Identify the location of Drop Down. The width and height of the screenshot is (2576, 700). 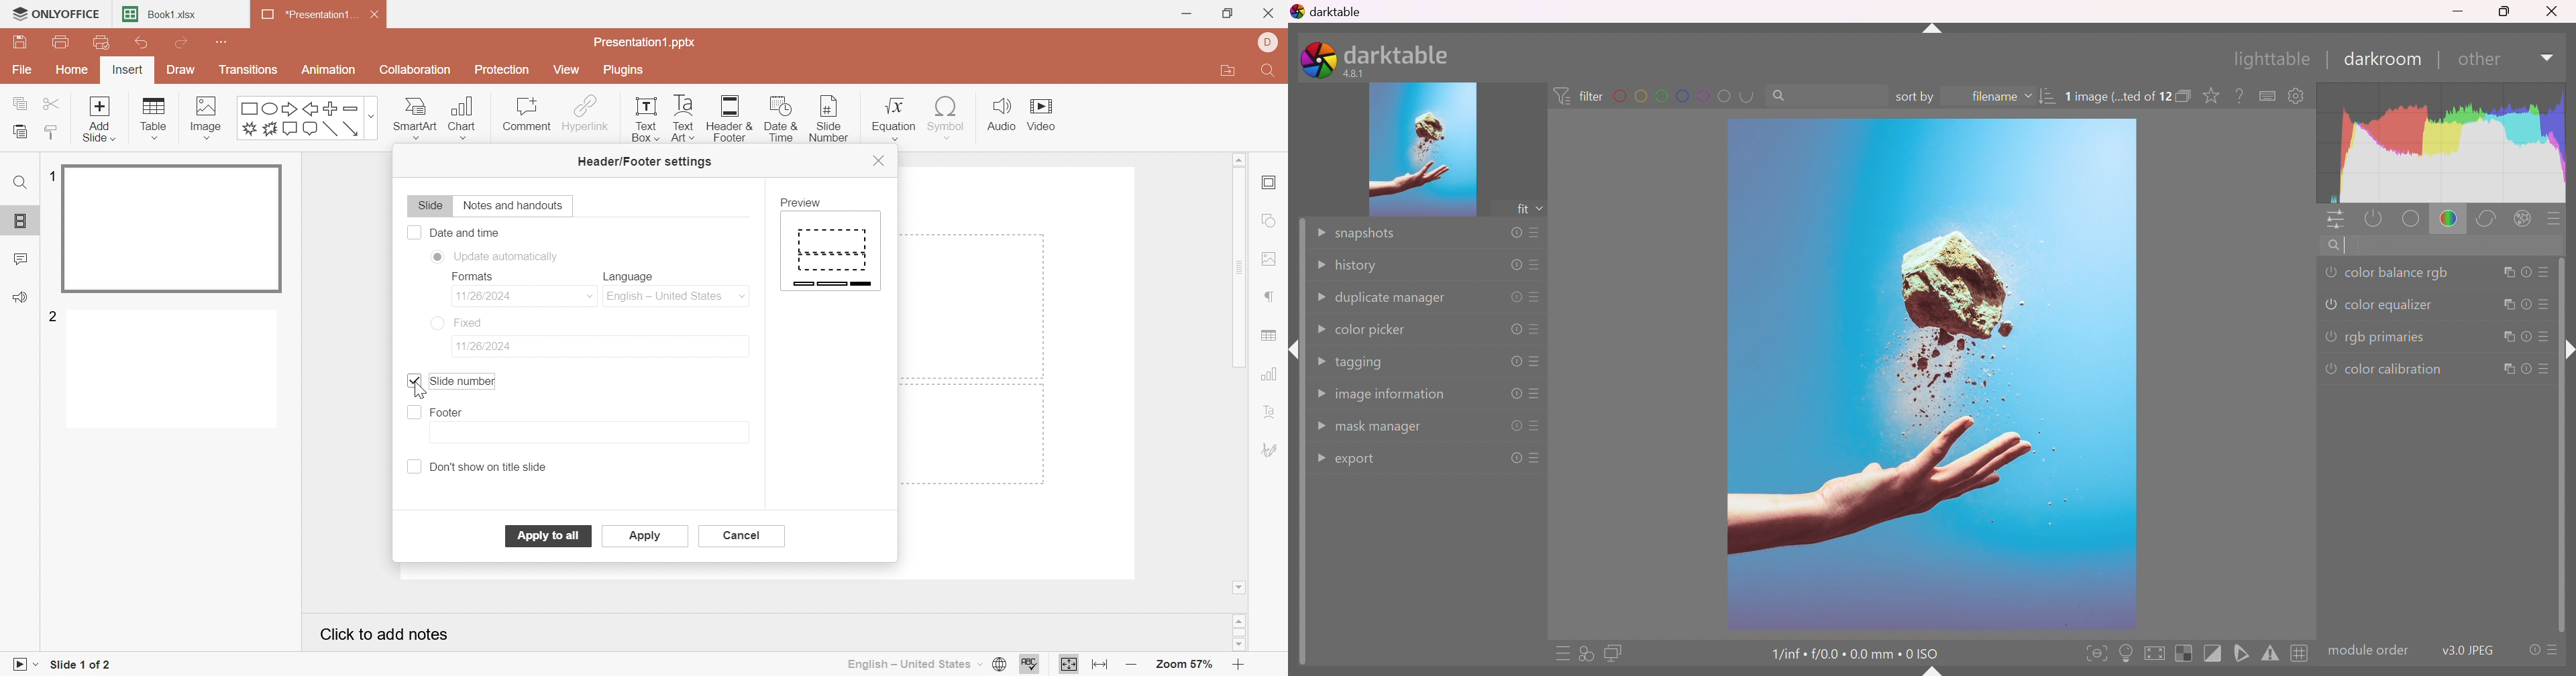
(1322, 296).